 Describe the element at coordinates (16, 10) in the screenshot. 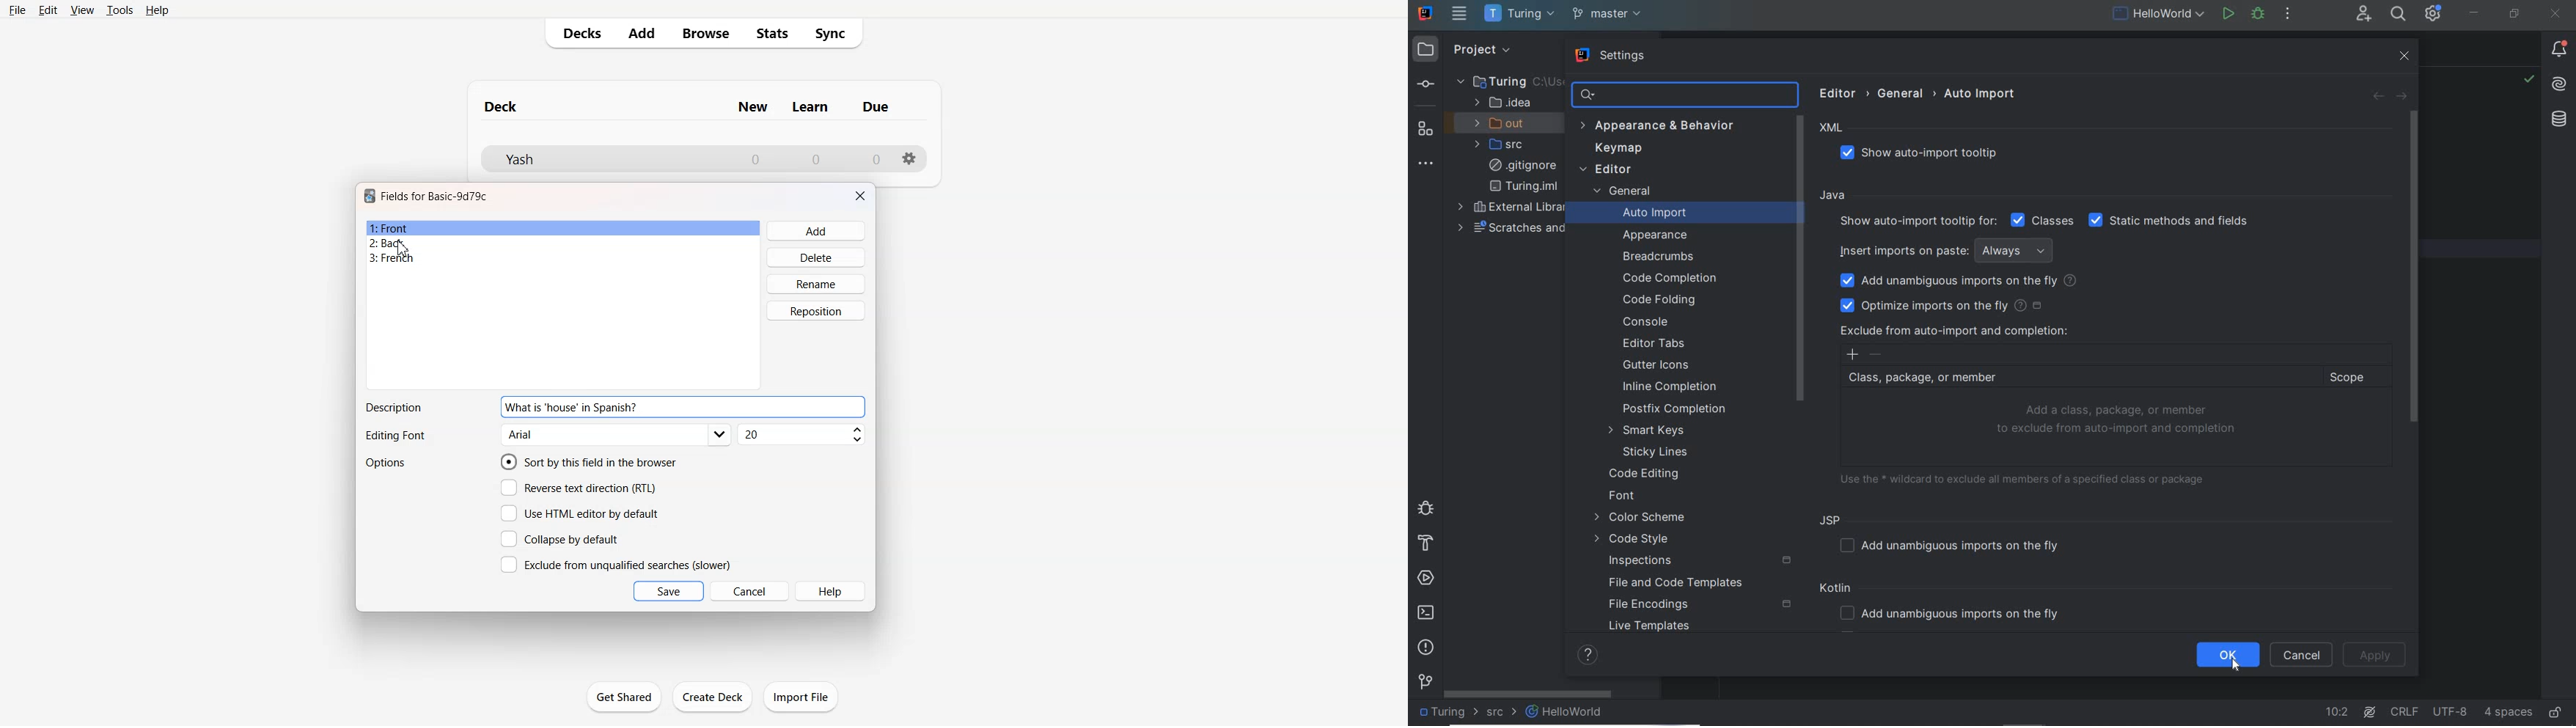

I see `File` at that location.